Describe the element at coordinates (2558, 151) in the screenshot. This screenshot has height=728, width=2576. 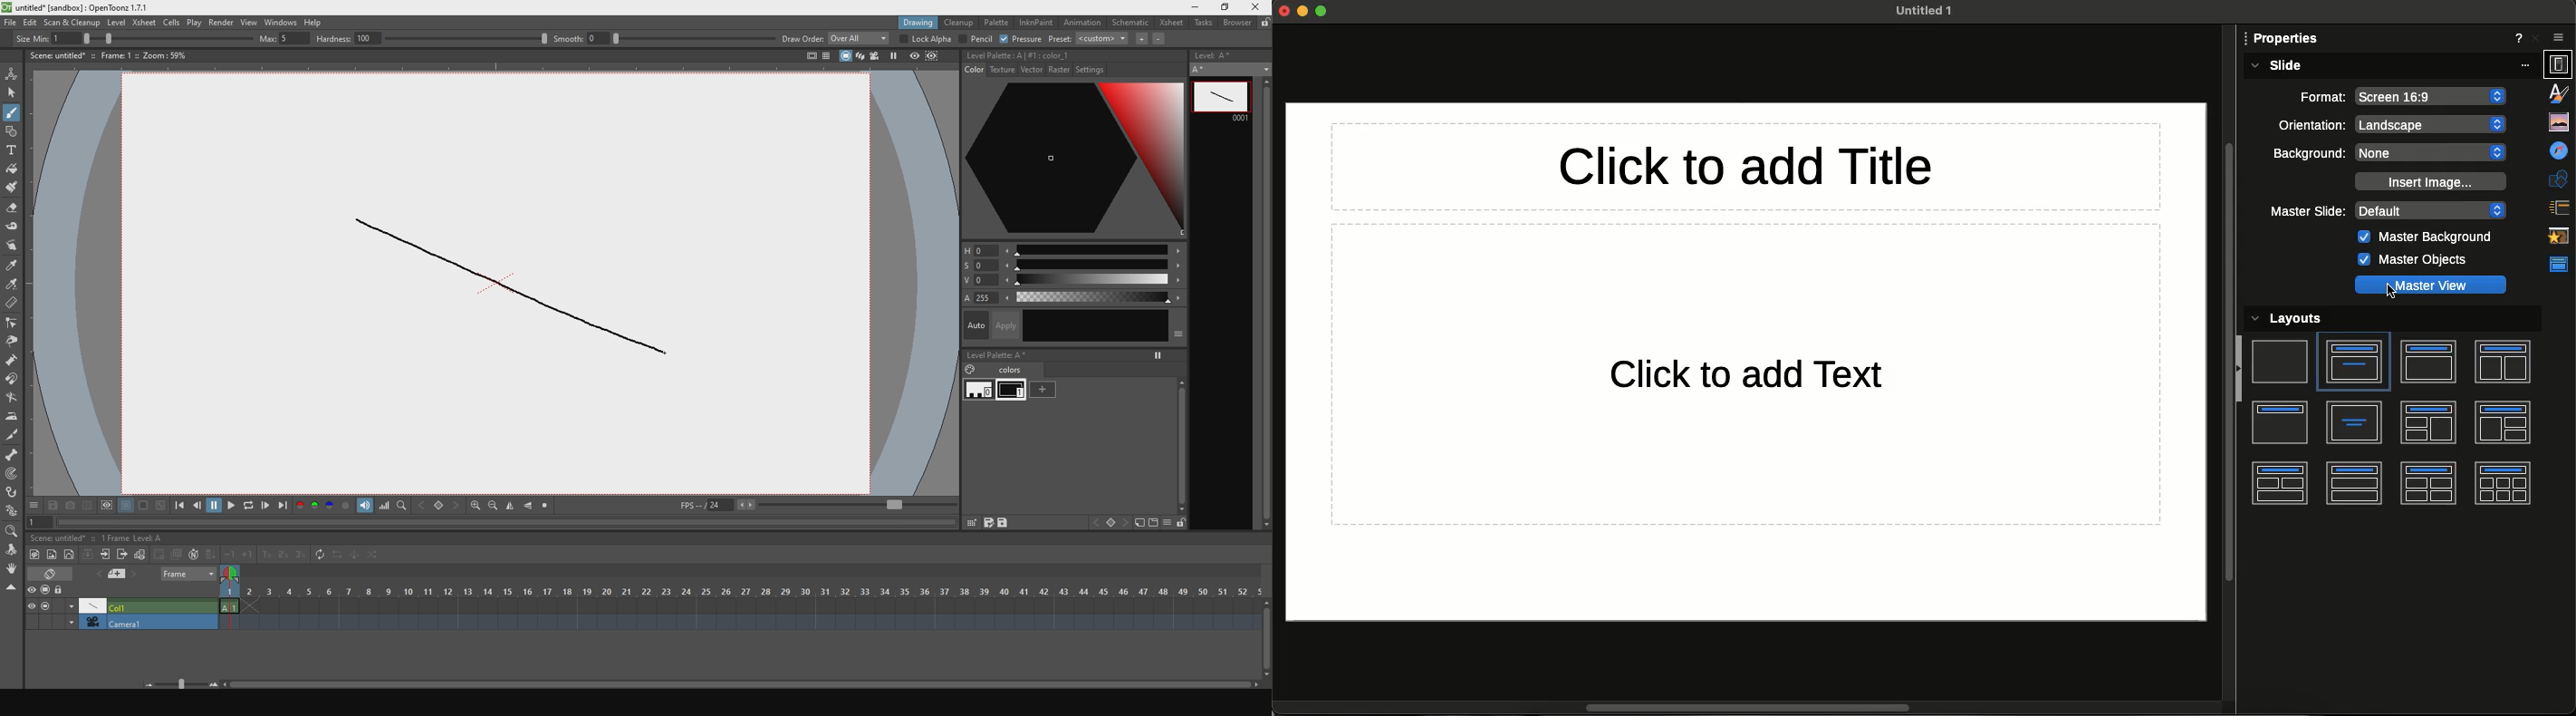
I see `Navigator` at that location.